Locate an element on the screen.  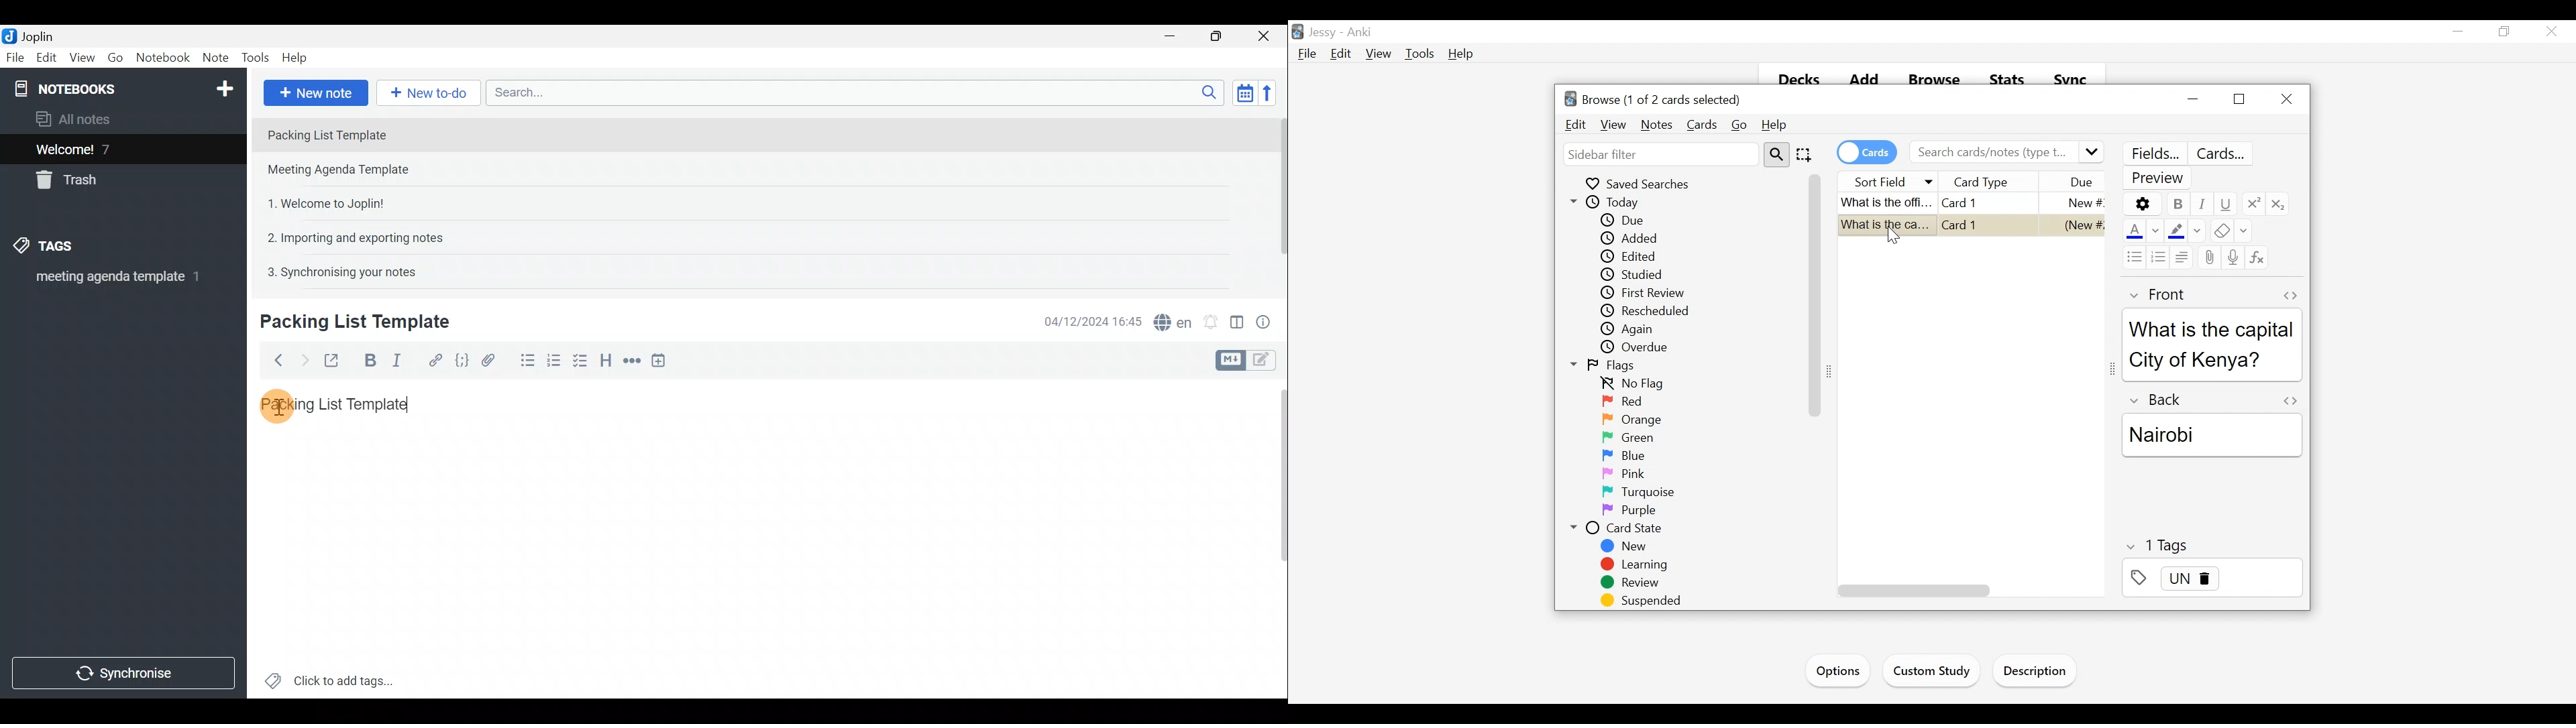
Close is located at coordinates (2288, 98).